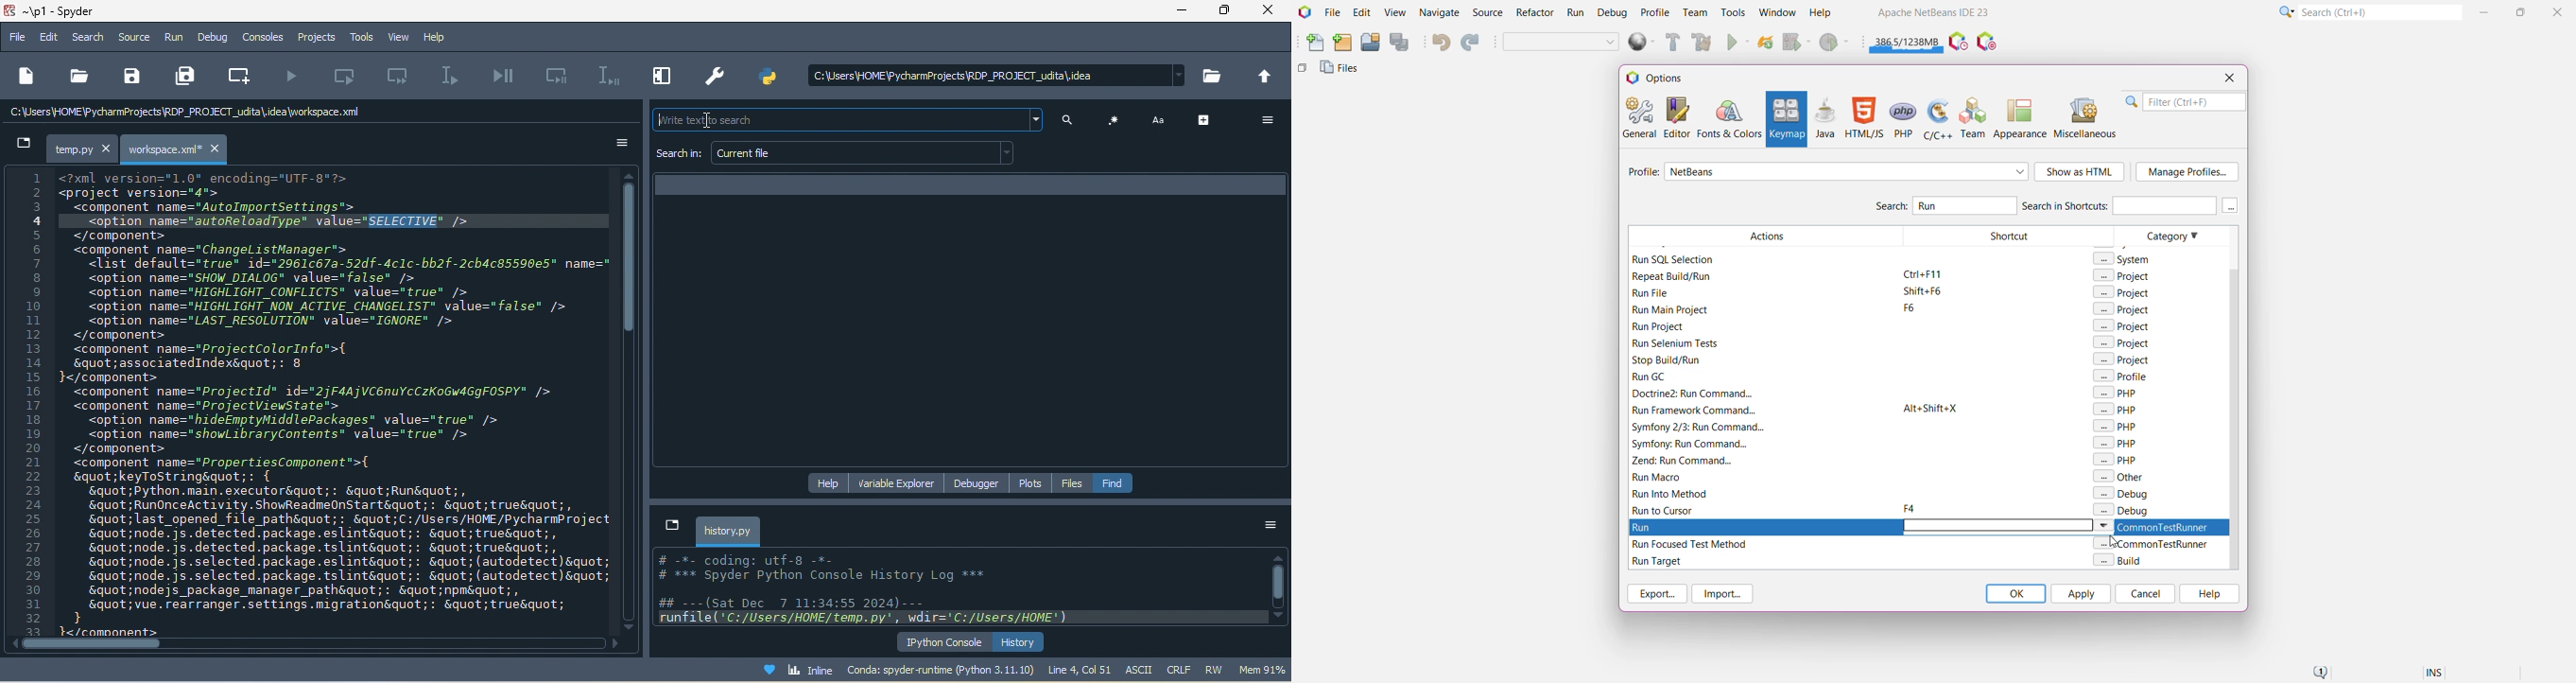  Describe the element at coordinates (1020, 641) in the screenshot. I see `history` at that location.